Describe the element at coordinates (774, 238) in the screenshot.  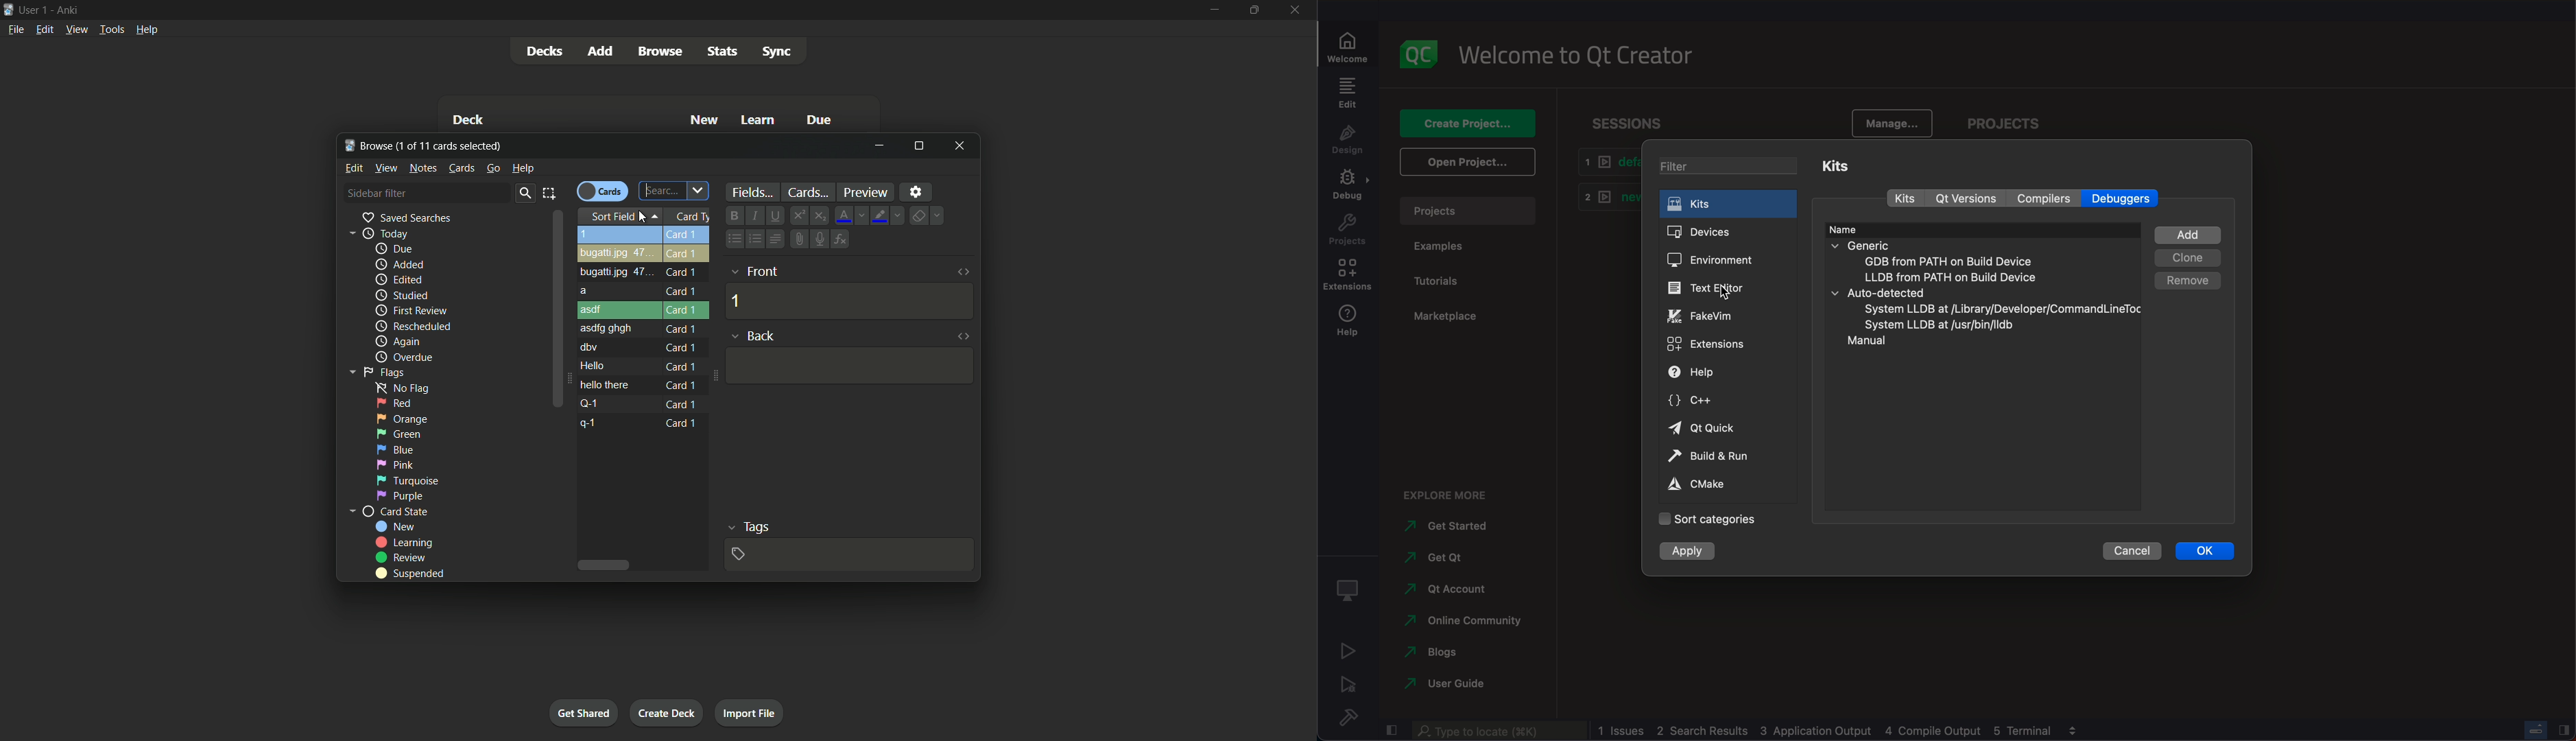
I see `alignment` at that location.